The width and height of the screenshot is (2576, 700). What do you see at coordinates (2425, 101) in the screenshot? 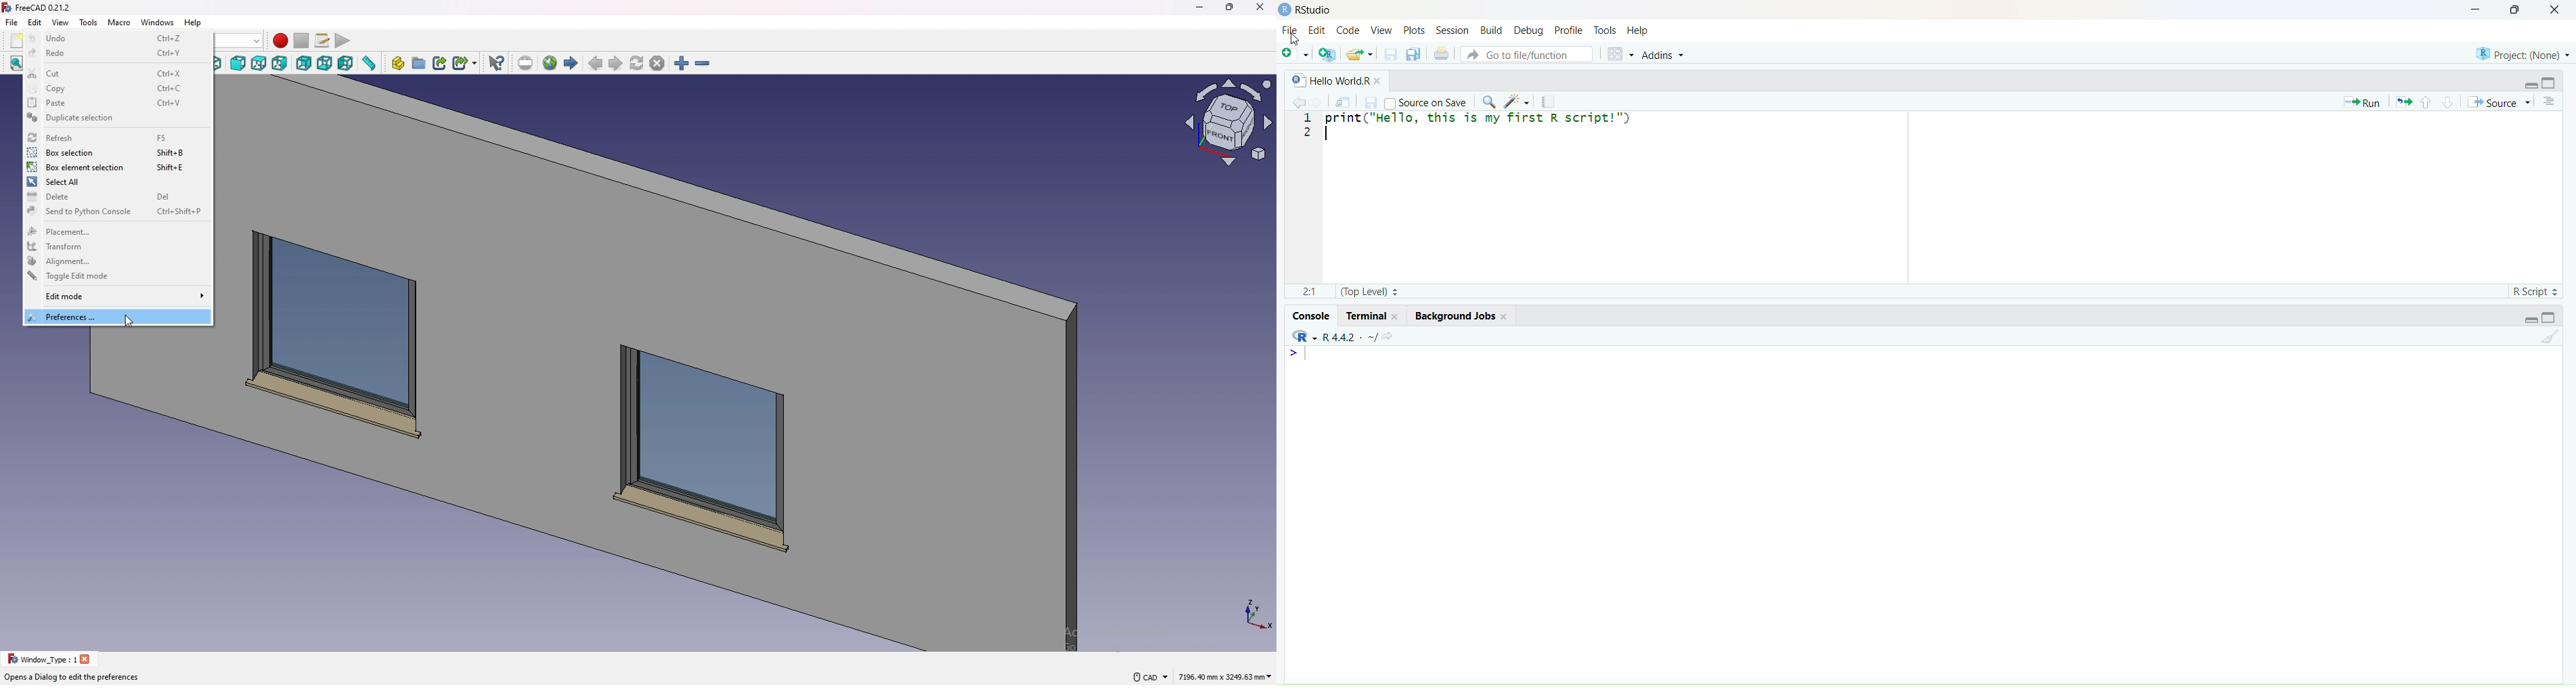
I see `Go to previous section/chunk (Ctrl + PgUp)` at bounding box center [2425, 101].